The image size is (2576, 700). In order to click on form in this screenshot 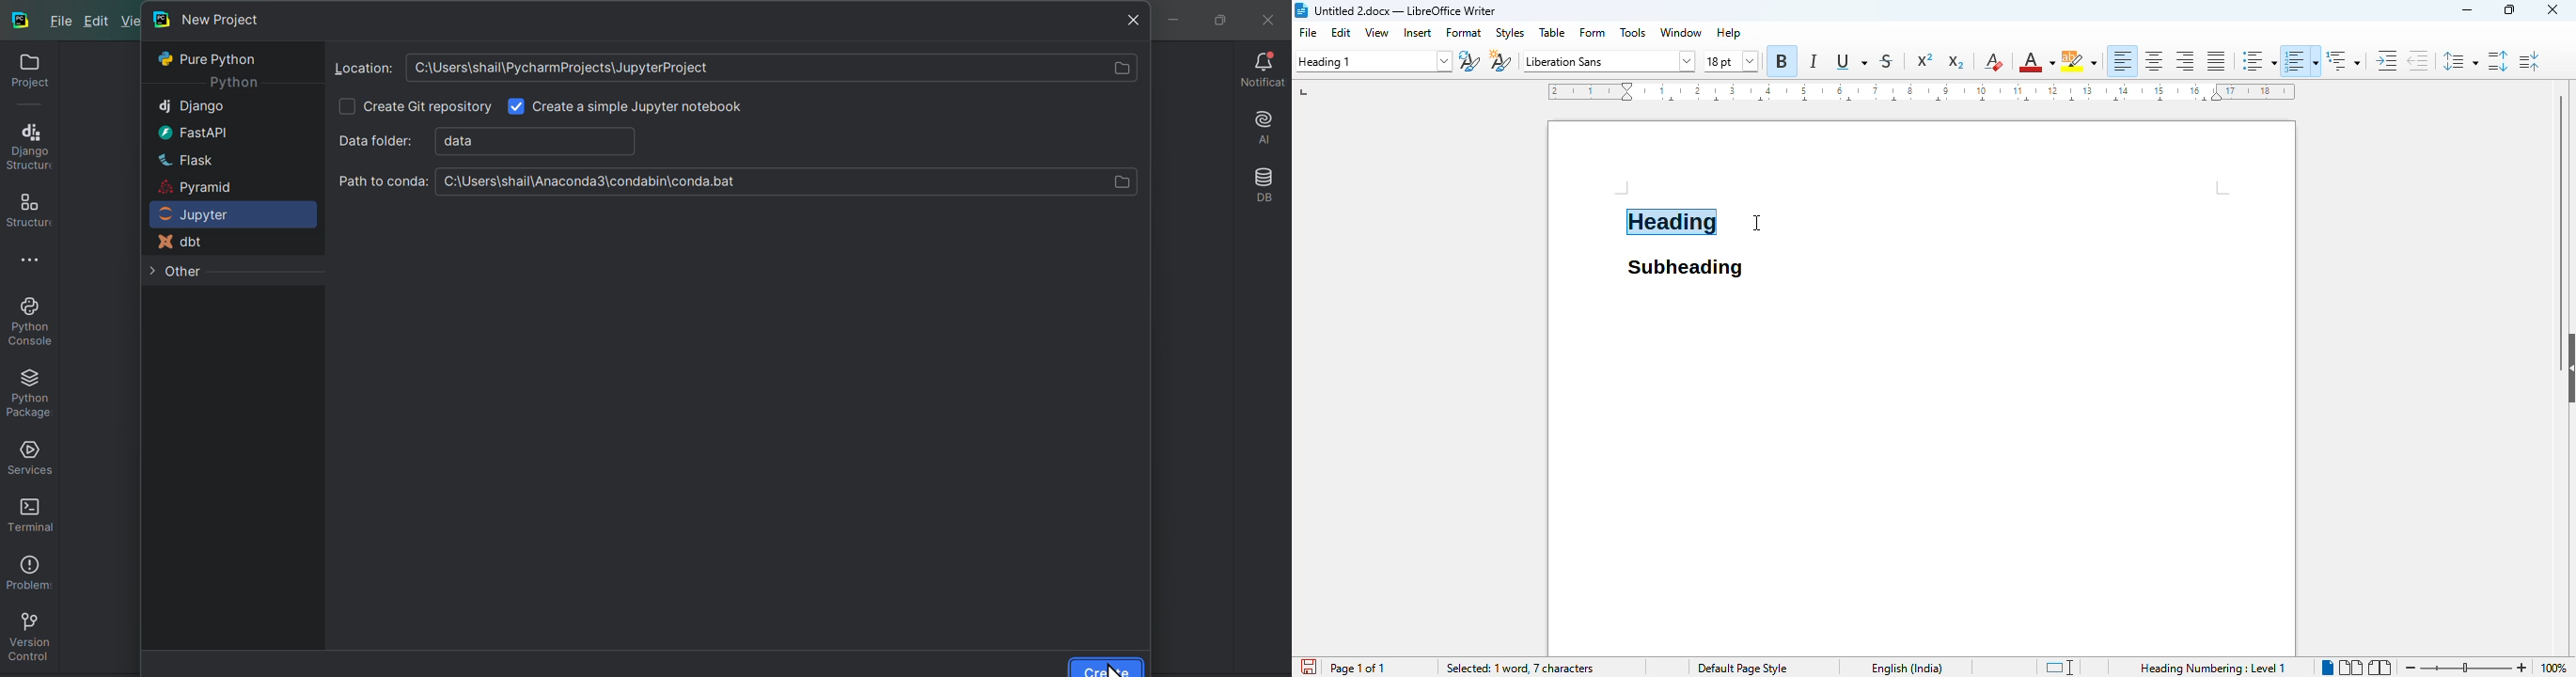, I will do `click(1594, 33)`.